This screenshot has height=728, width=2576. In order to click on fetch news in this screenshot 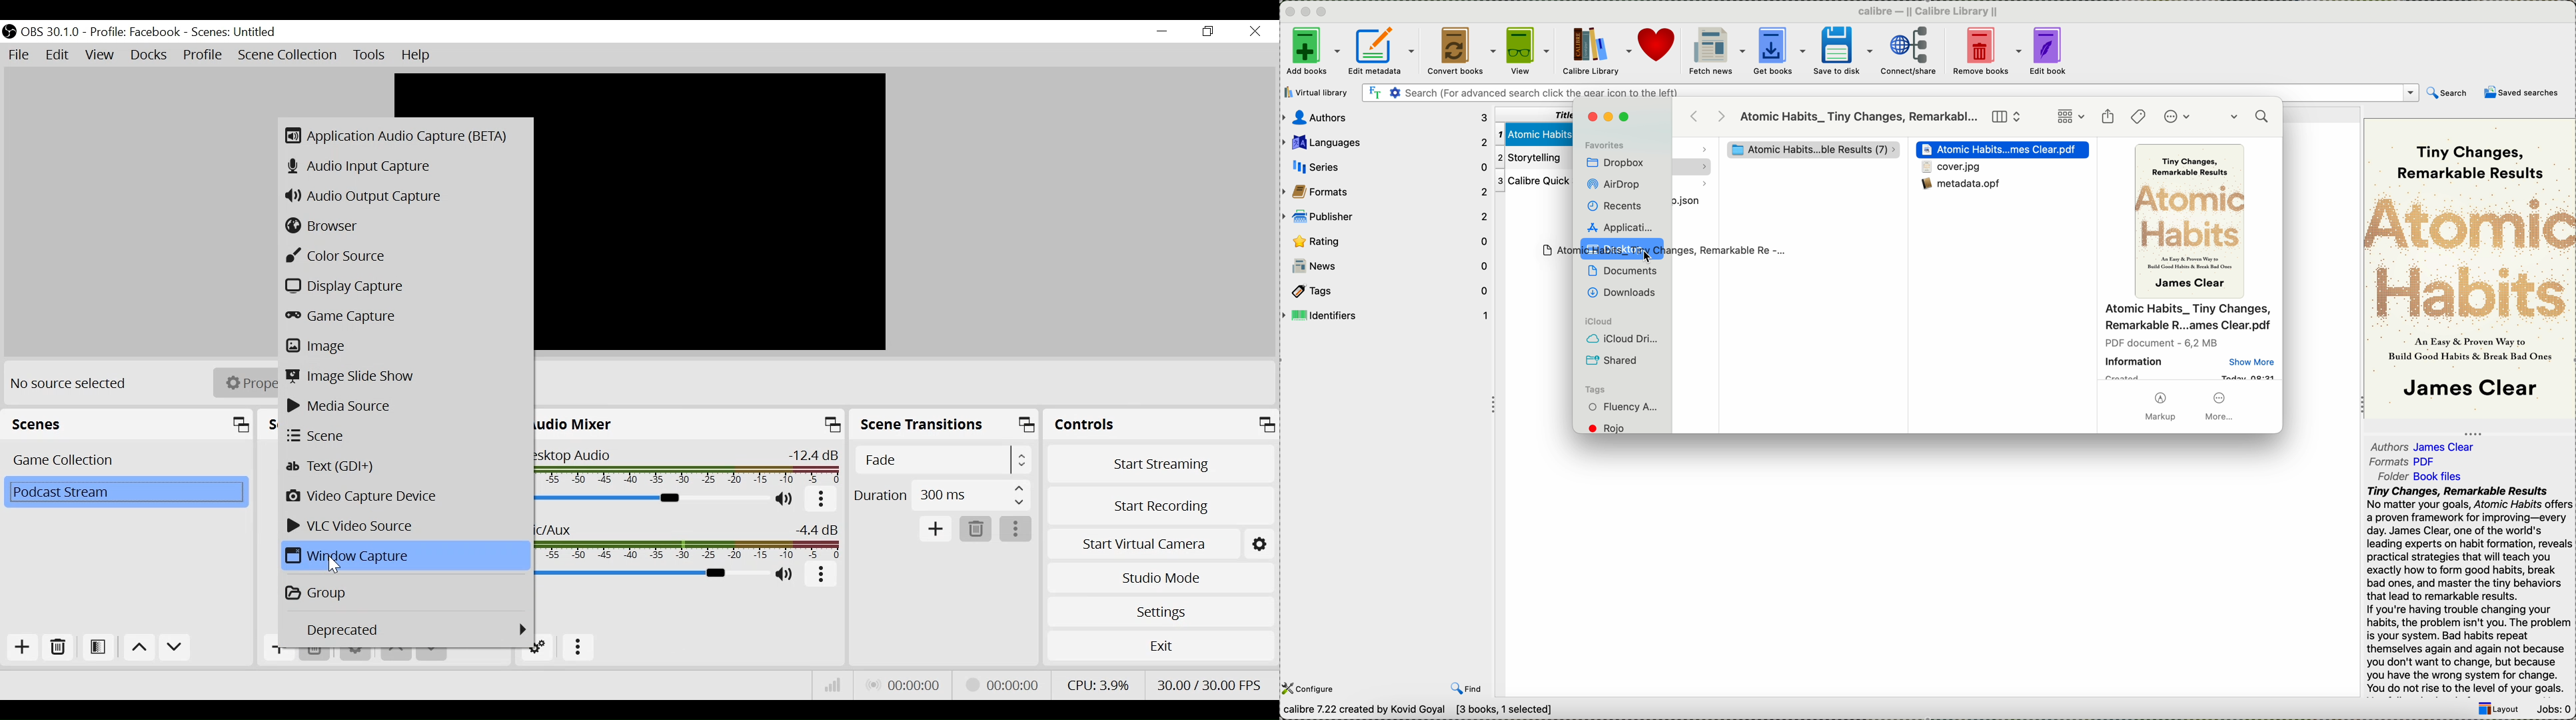, I will do `click(1716, 51)`.